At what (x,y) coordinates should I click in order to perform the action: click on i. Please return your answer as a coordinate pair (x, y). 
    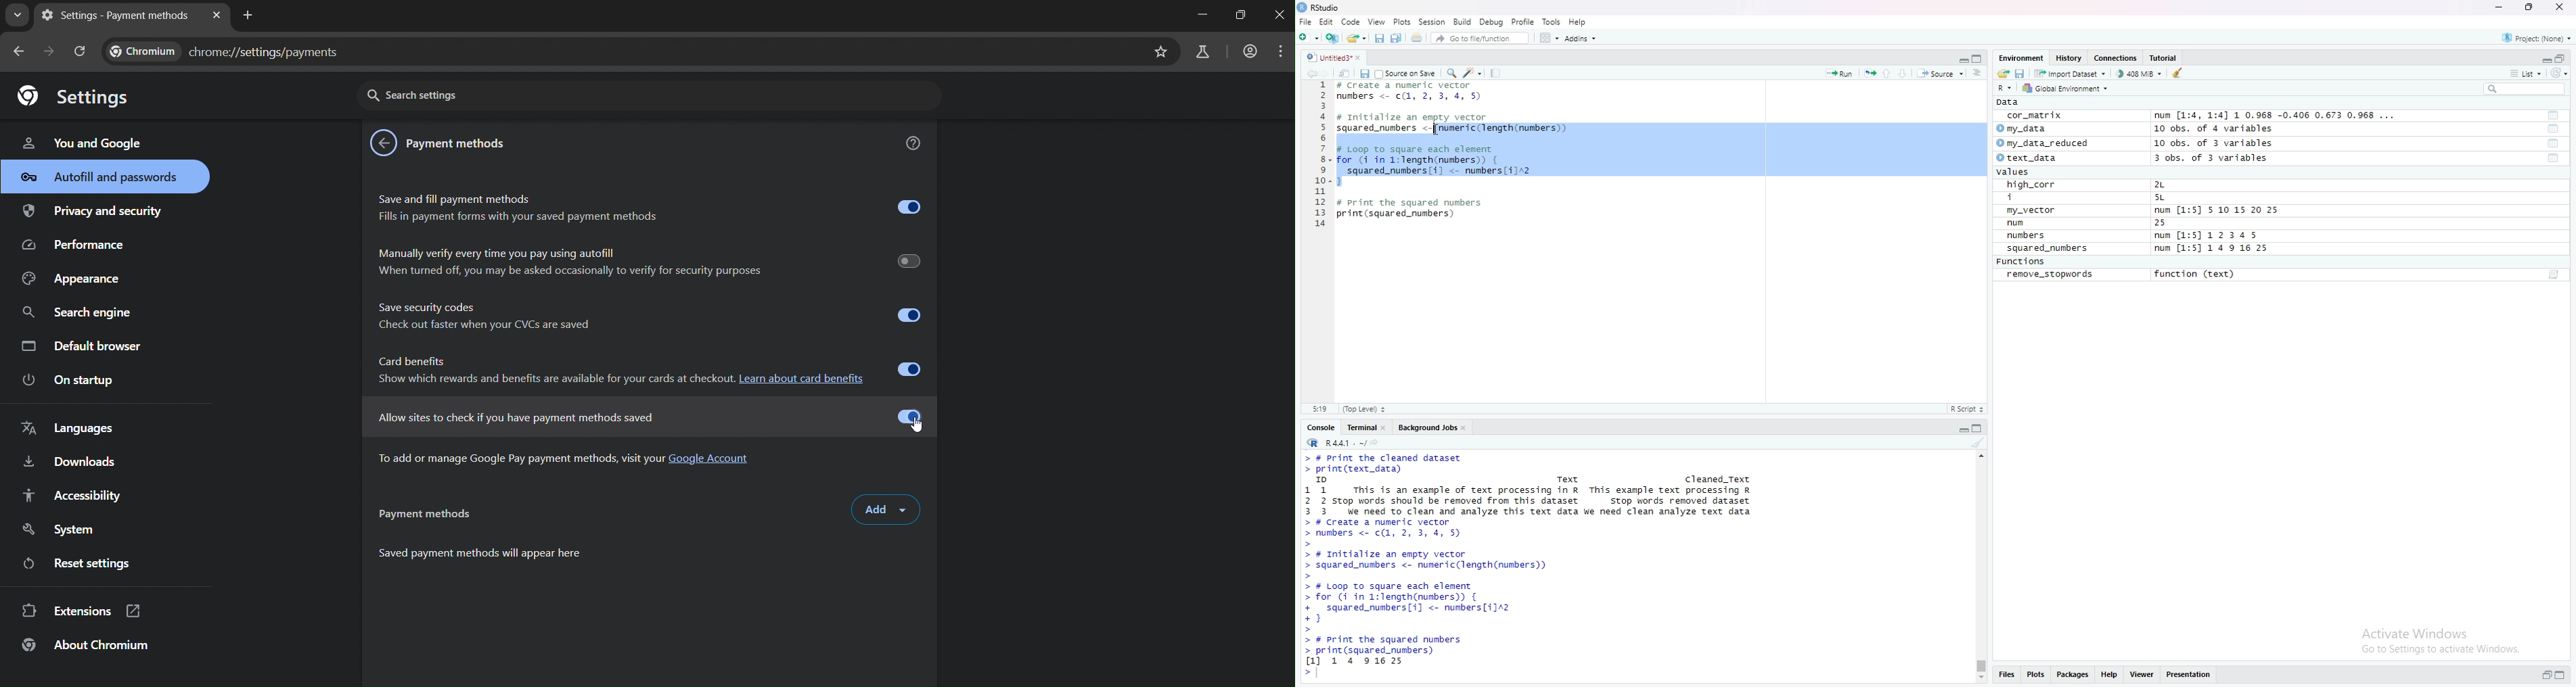
    Looking at the image, I should click on (2034, 198).